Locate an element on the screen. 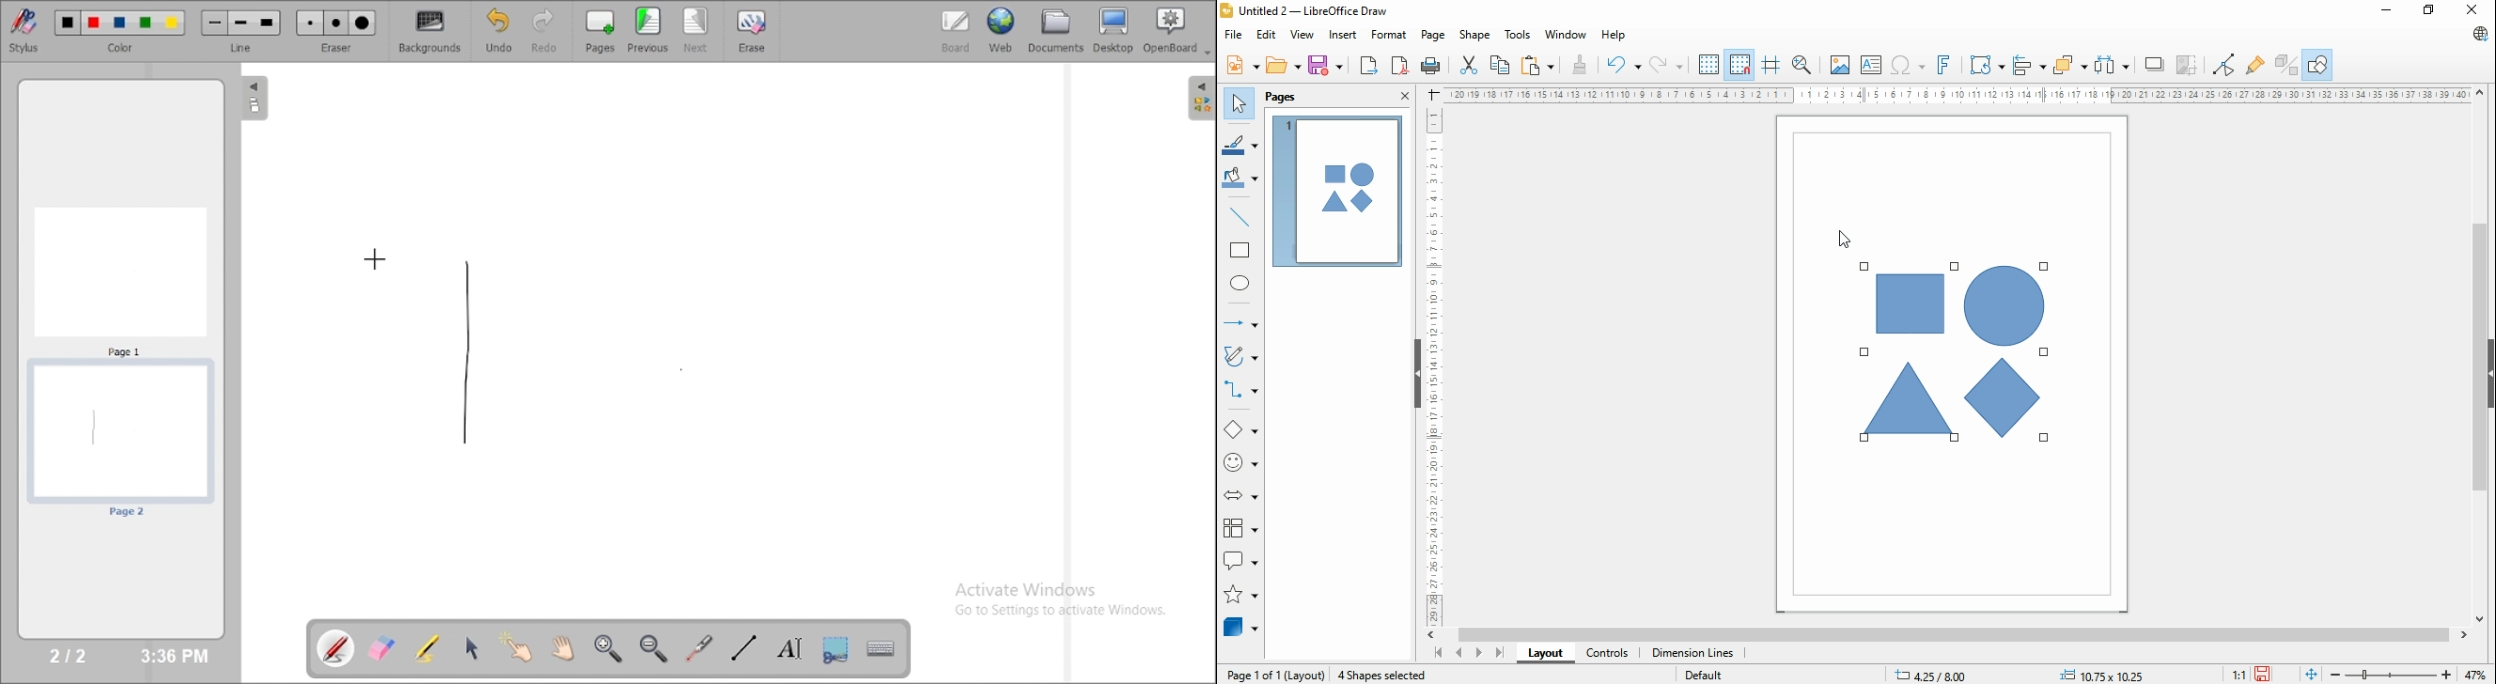 This screenshot has width=2520, height=700. edit is located at coordinates (1268, 35).